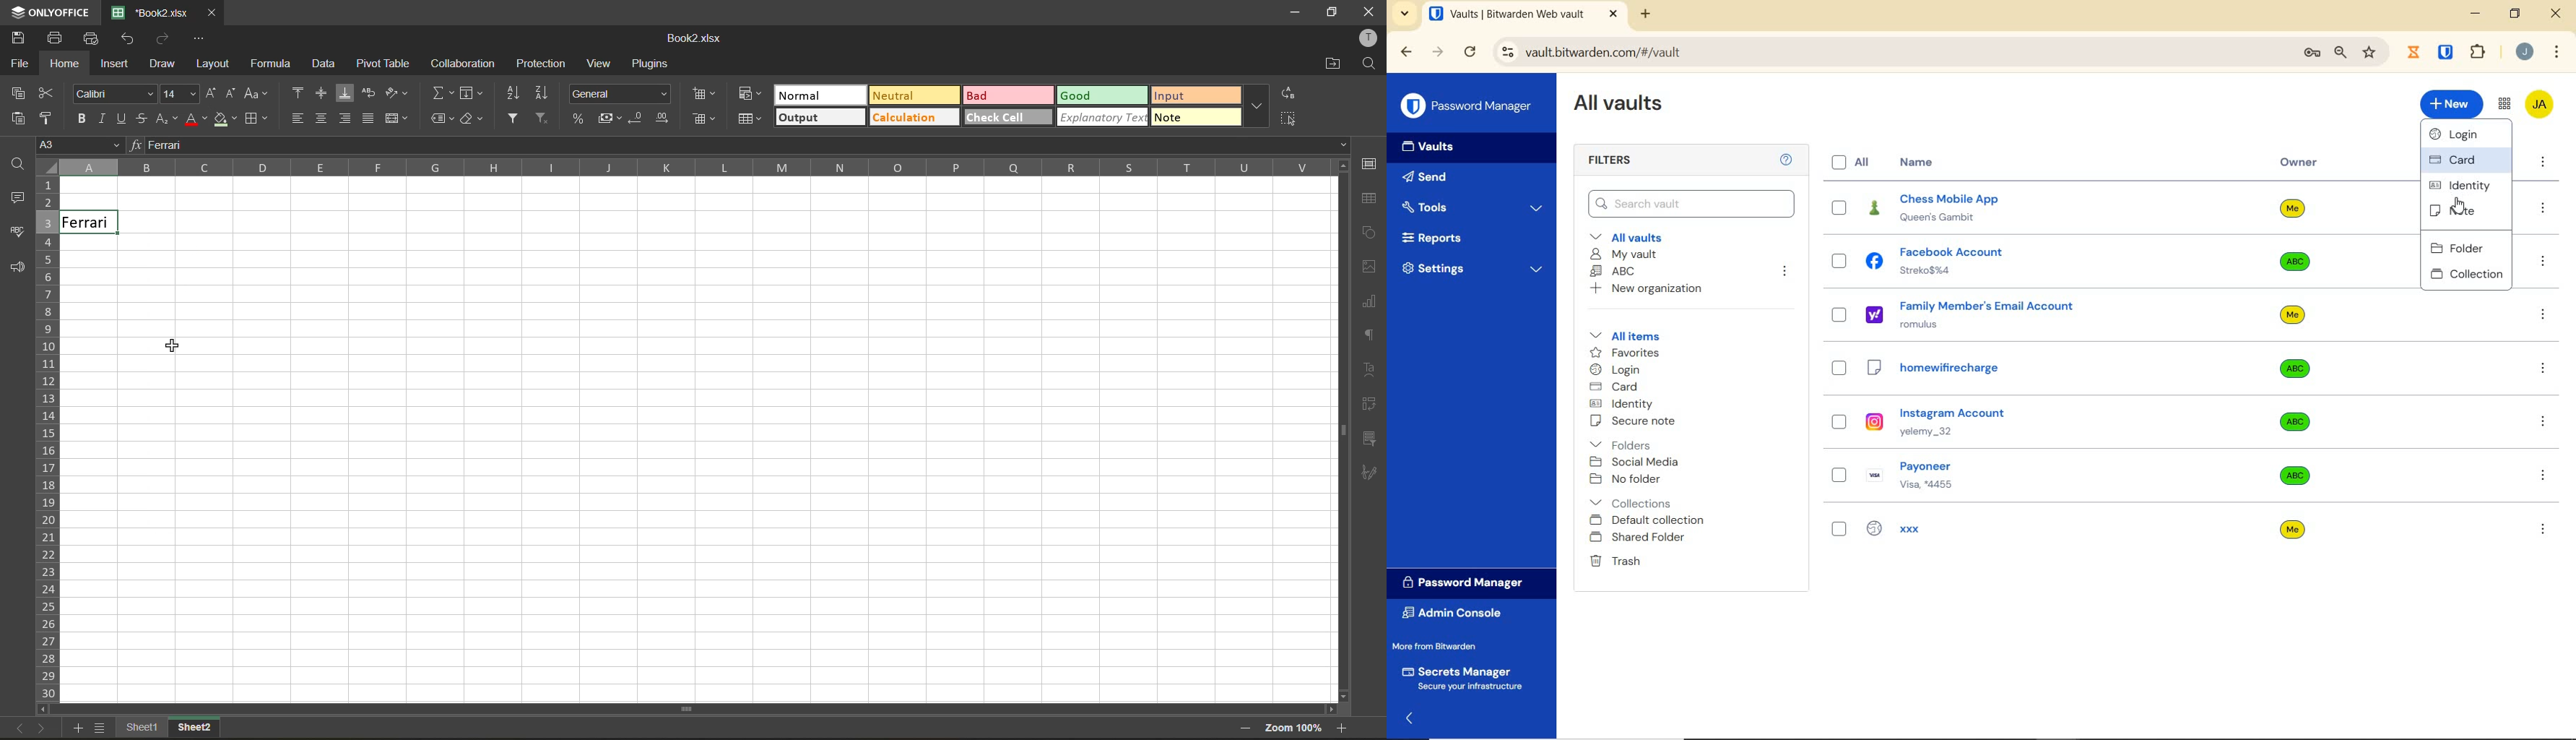 The width and height of the screenshot is (2576, 756). Describe the element at coordinates (1245, 729) in the screenshot. I see `zoom out` at that location.